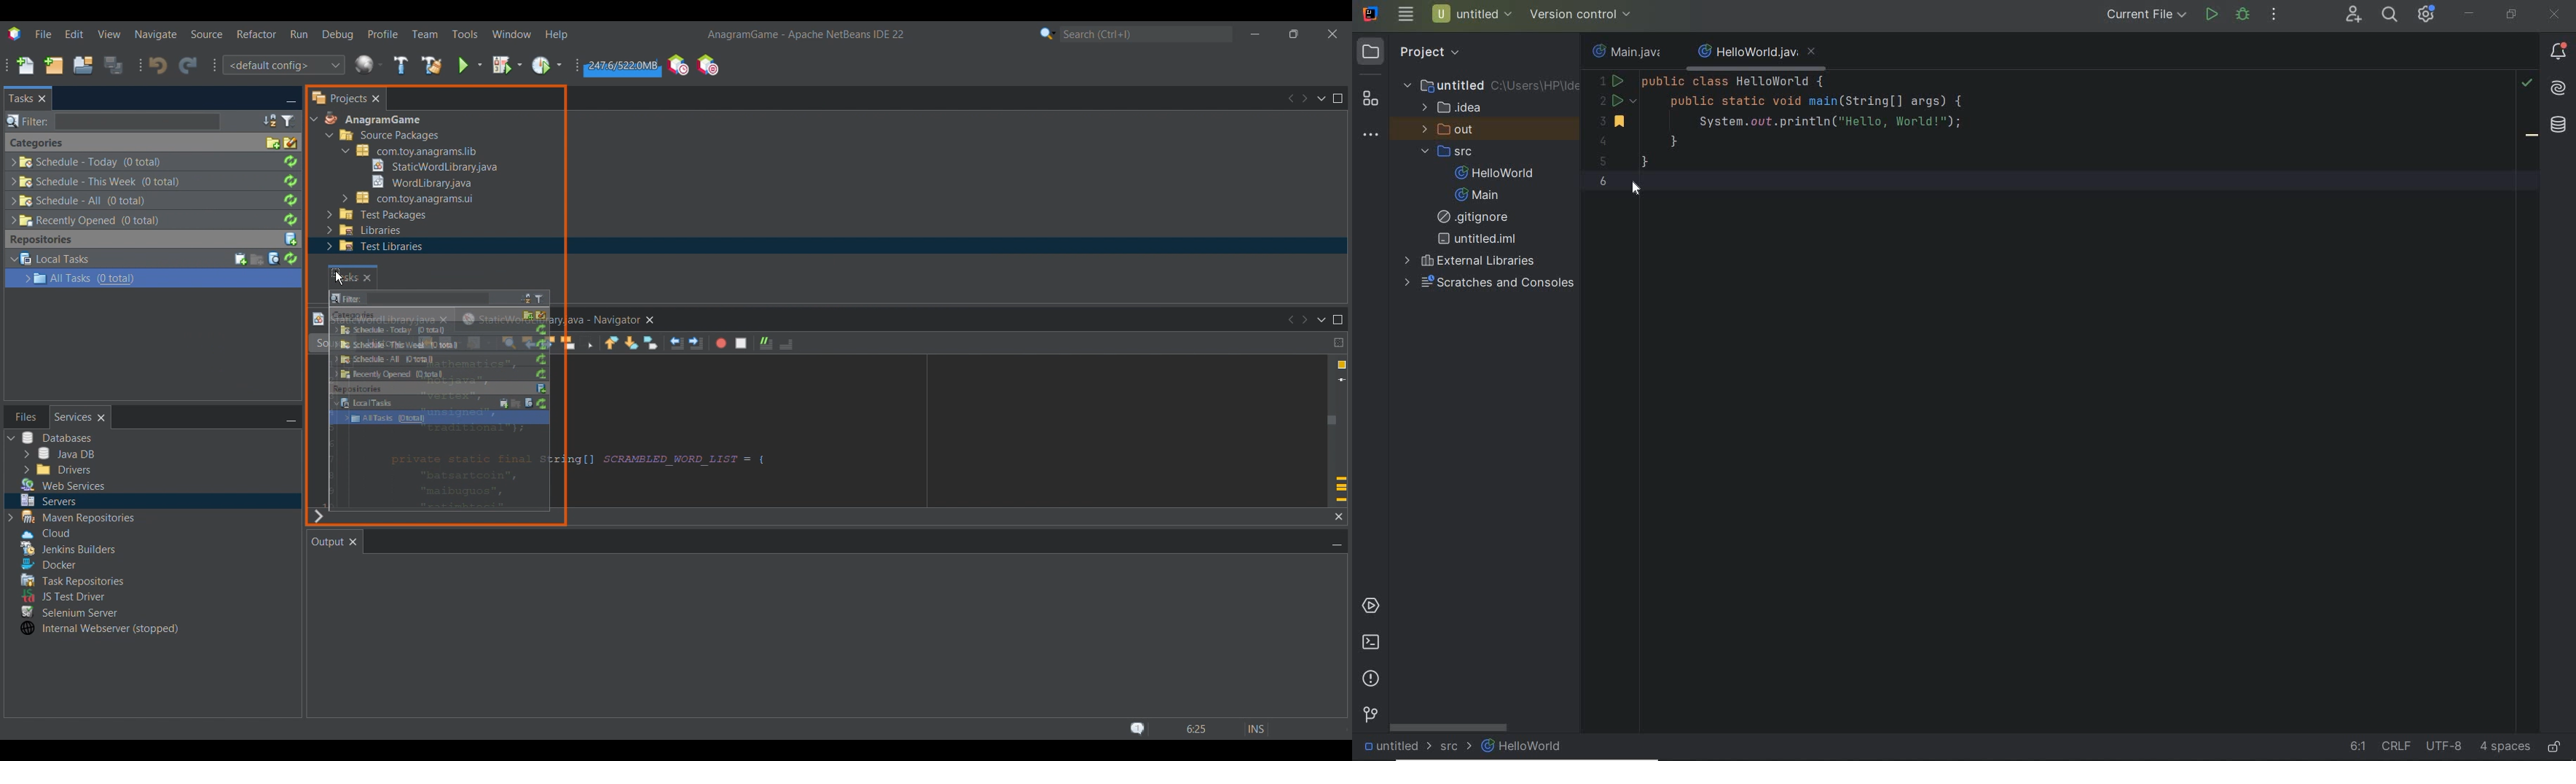 Image resolution: width=2576 pixels, height=784 pixels. What do you see at coordinates (1469, 259) in the screenshot?
I see `external Libraries` at bounding box center [1469, 259].